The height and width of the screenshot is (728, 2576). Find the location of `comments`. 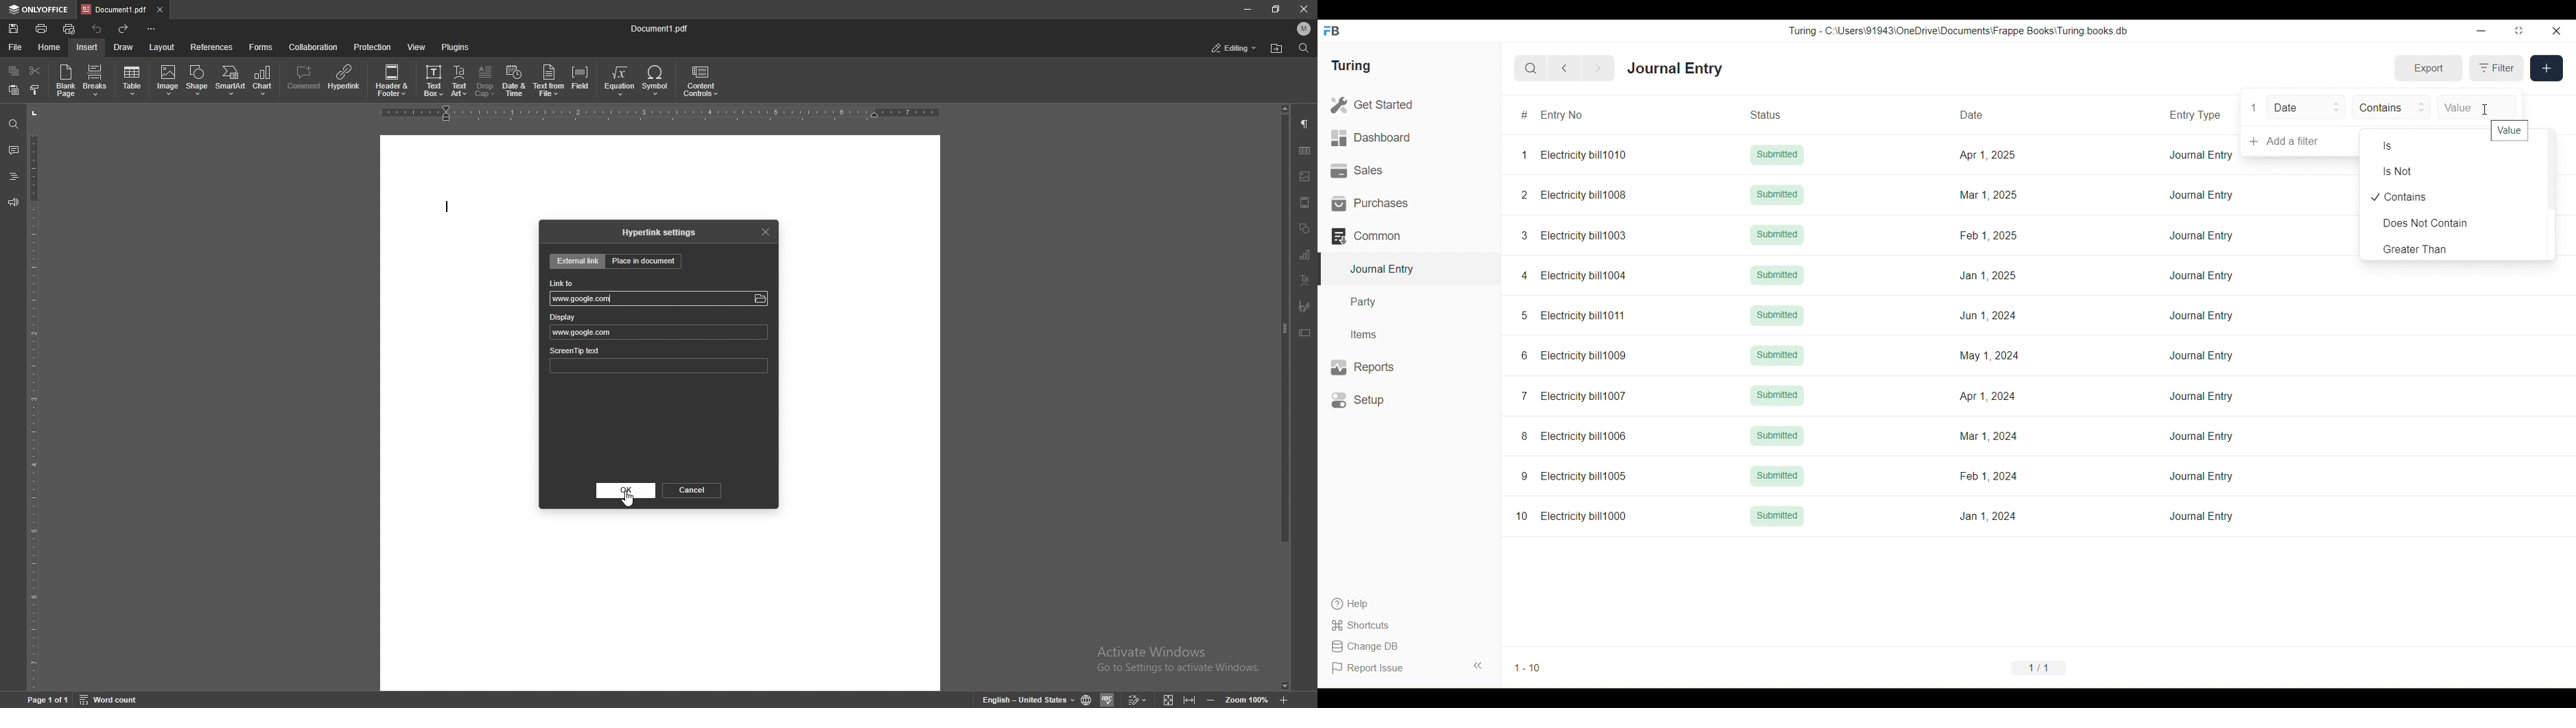

comments is located at coordinates (12, 150).